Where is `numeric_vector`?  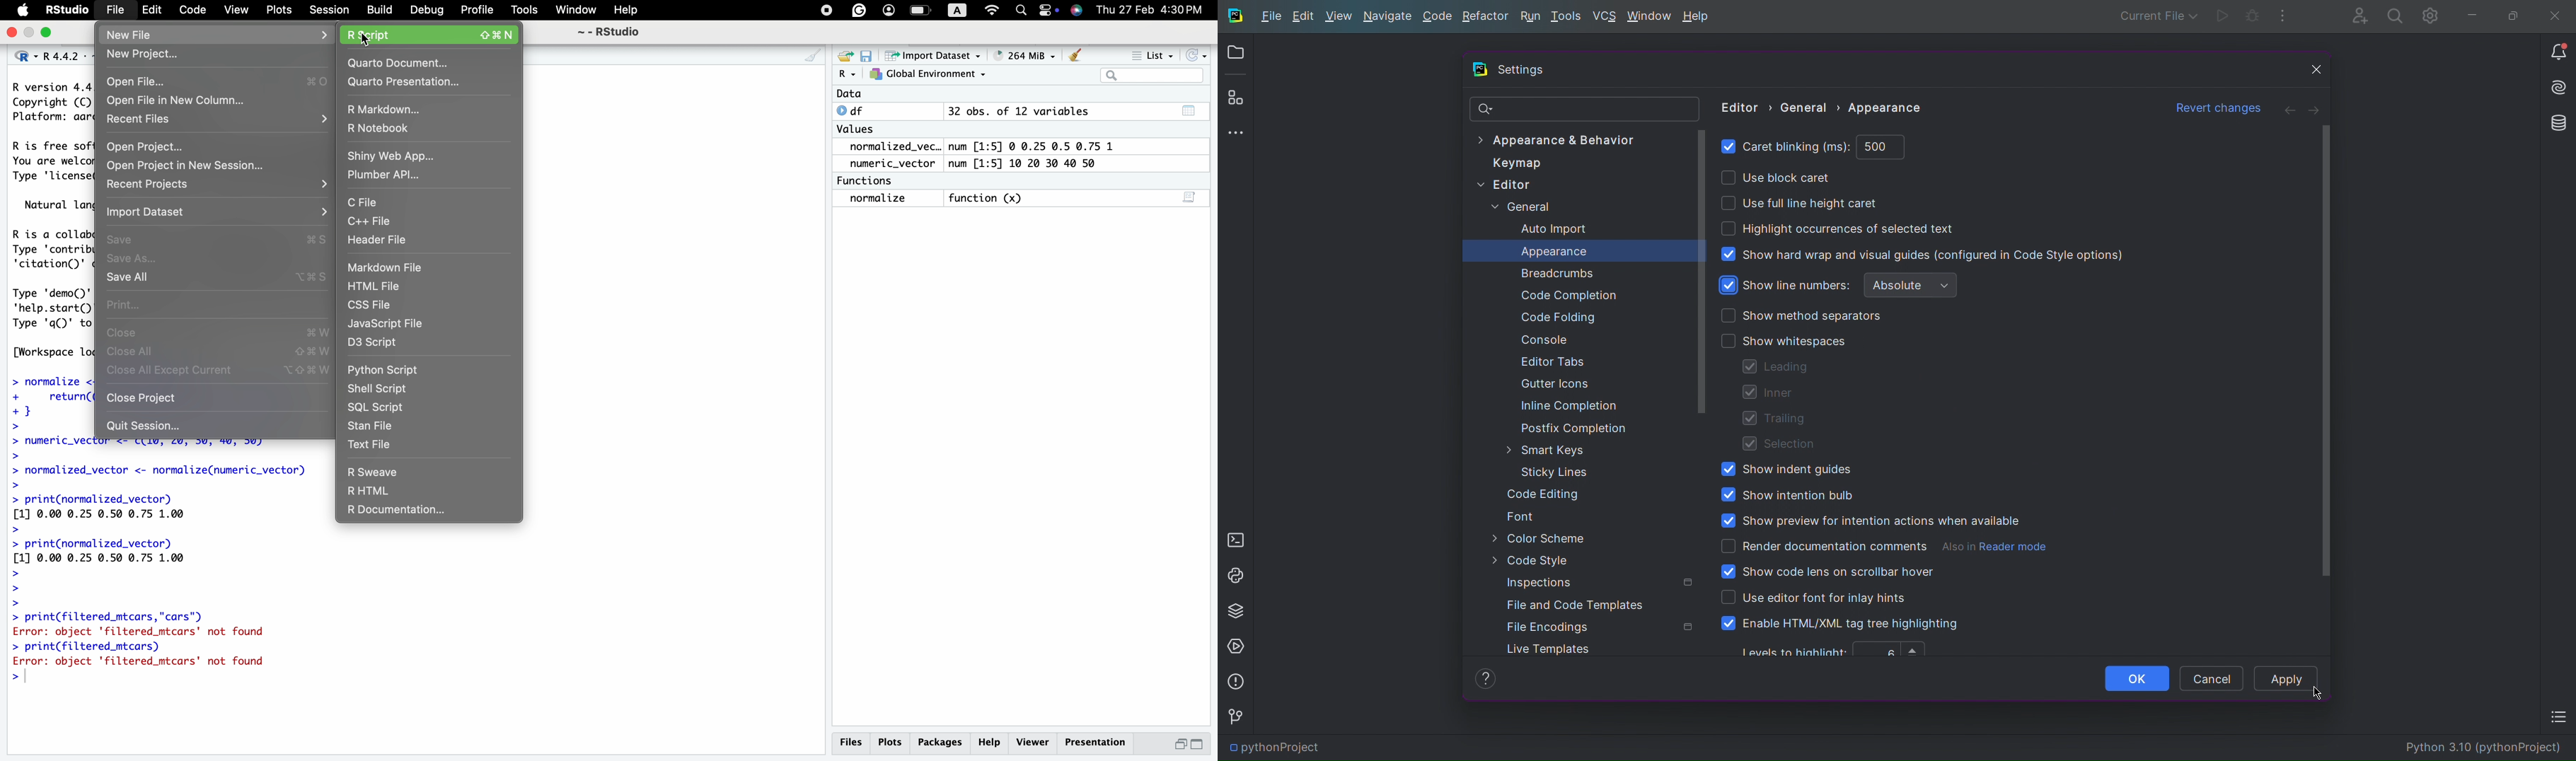
numeric_vector is located at coordinates (890, 164).